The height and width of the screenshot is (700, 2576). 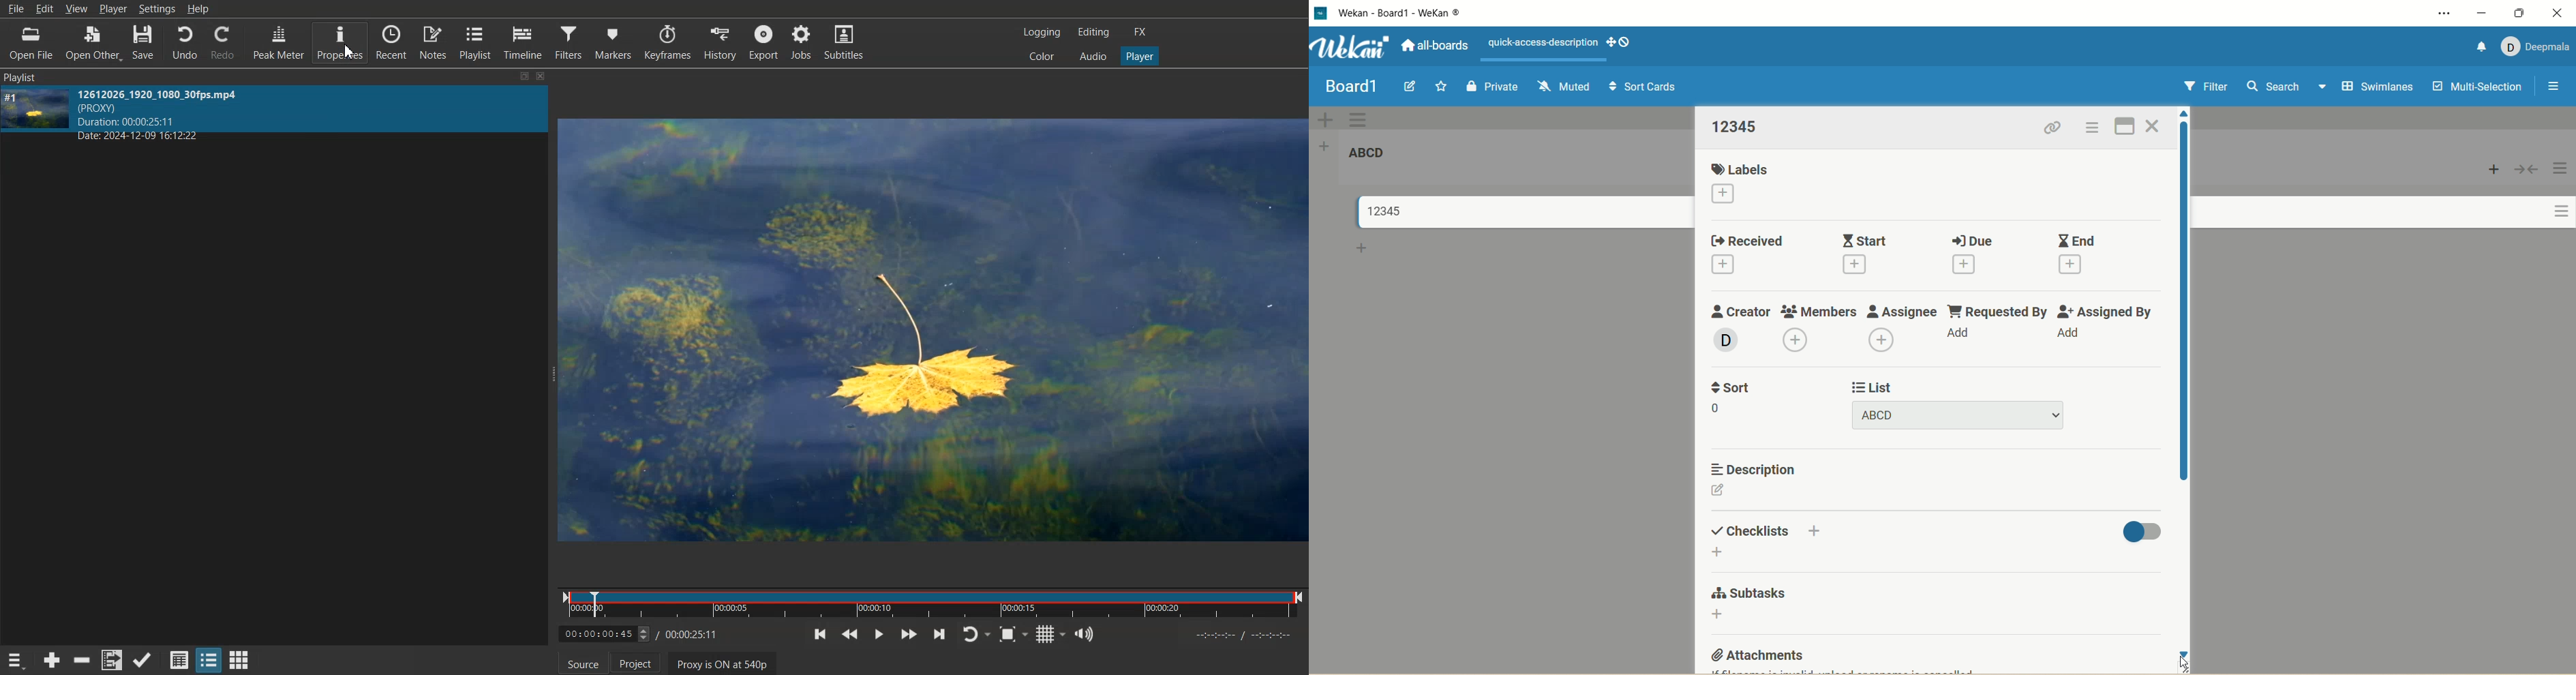 I want to click on Markers, so click(x=613, y=42).